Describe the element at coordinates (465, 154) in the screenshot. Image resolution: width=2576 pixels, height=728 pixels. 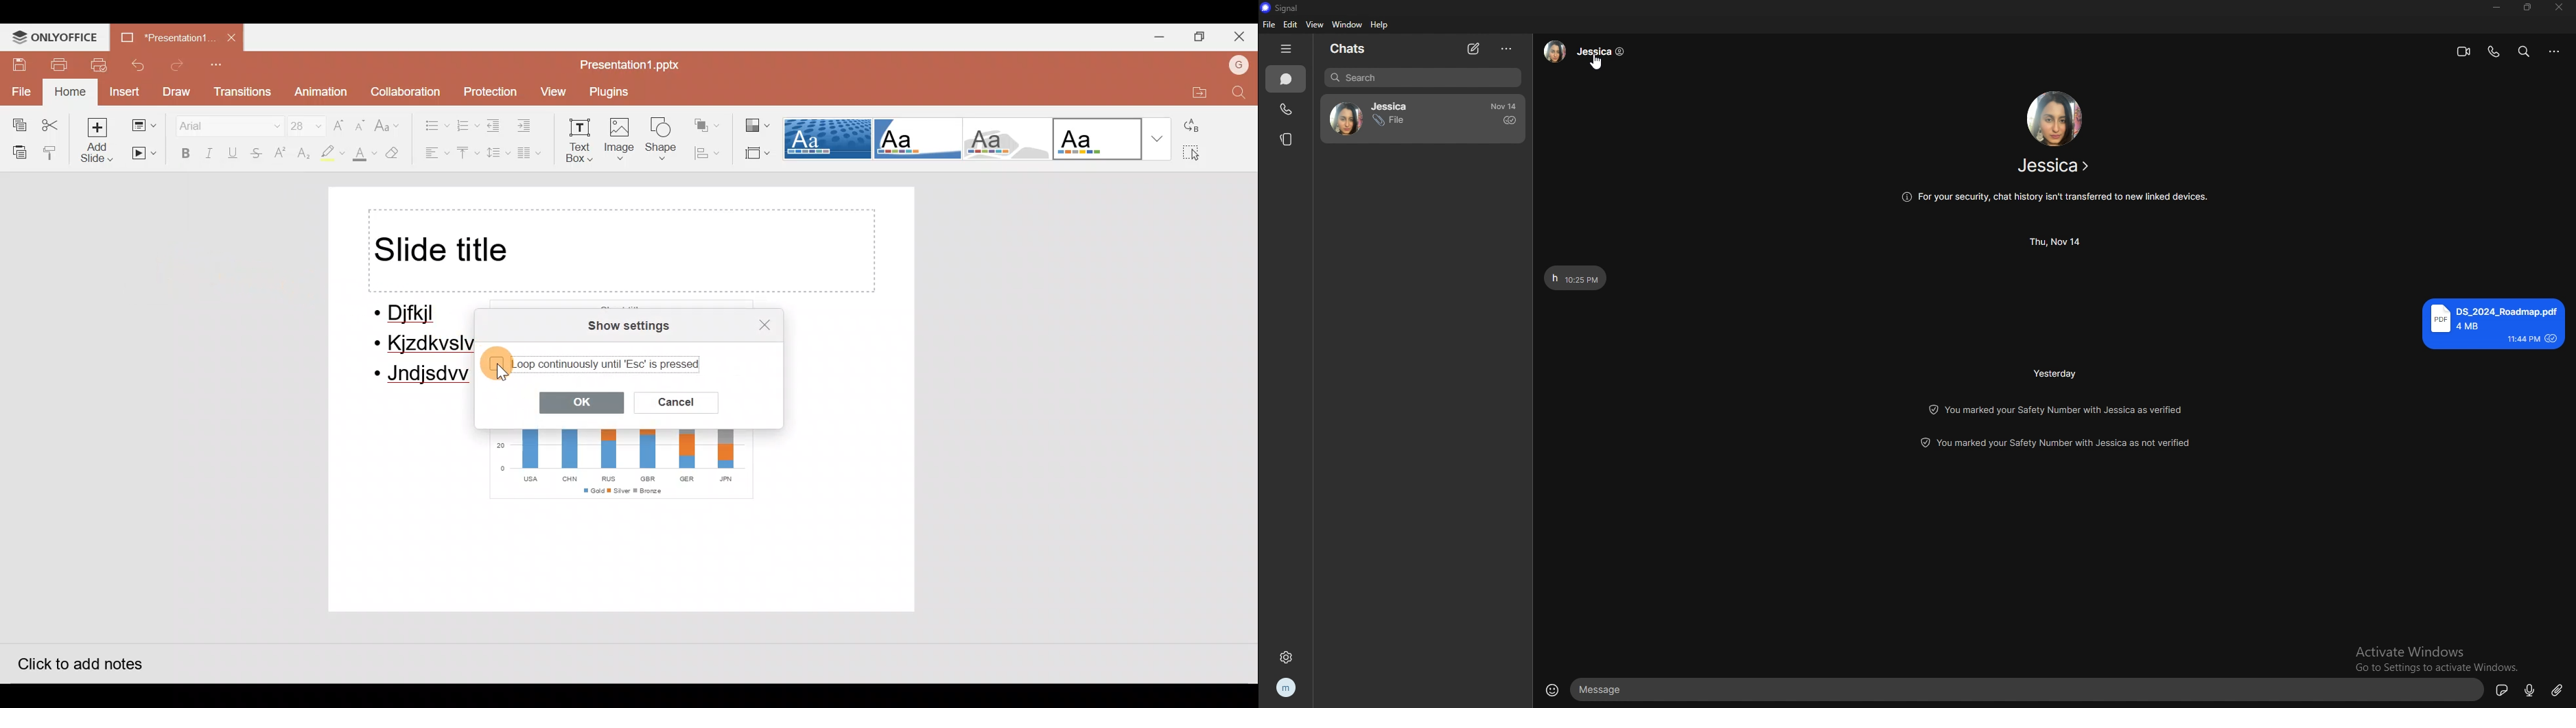
I see `Vertical align` at that location.